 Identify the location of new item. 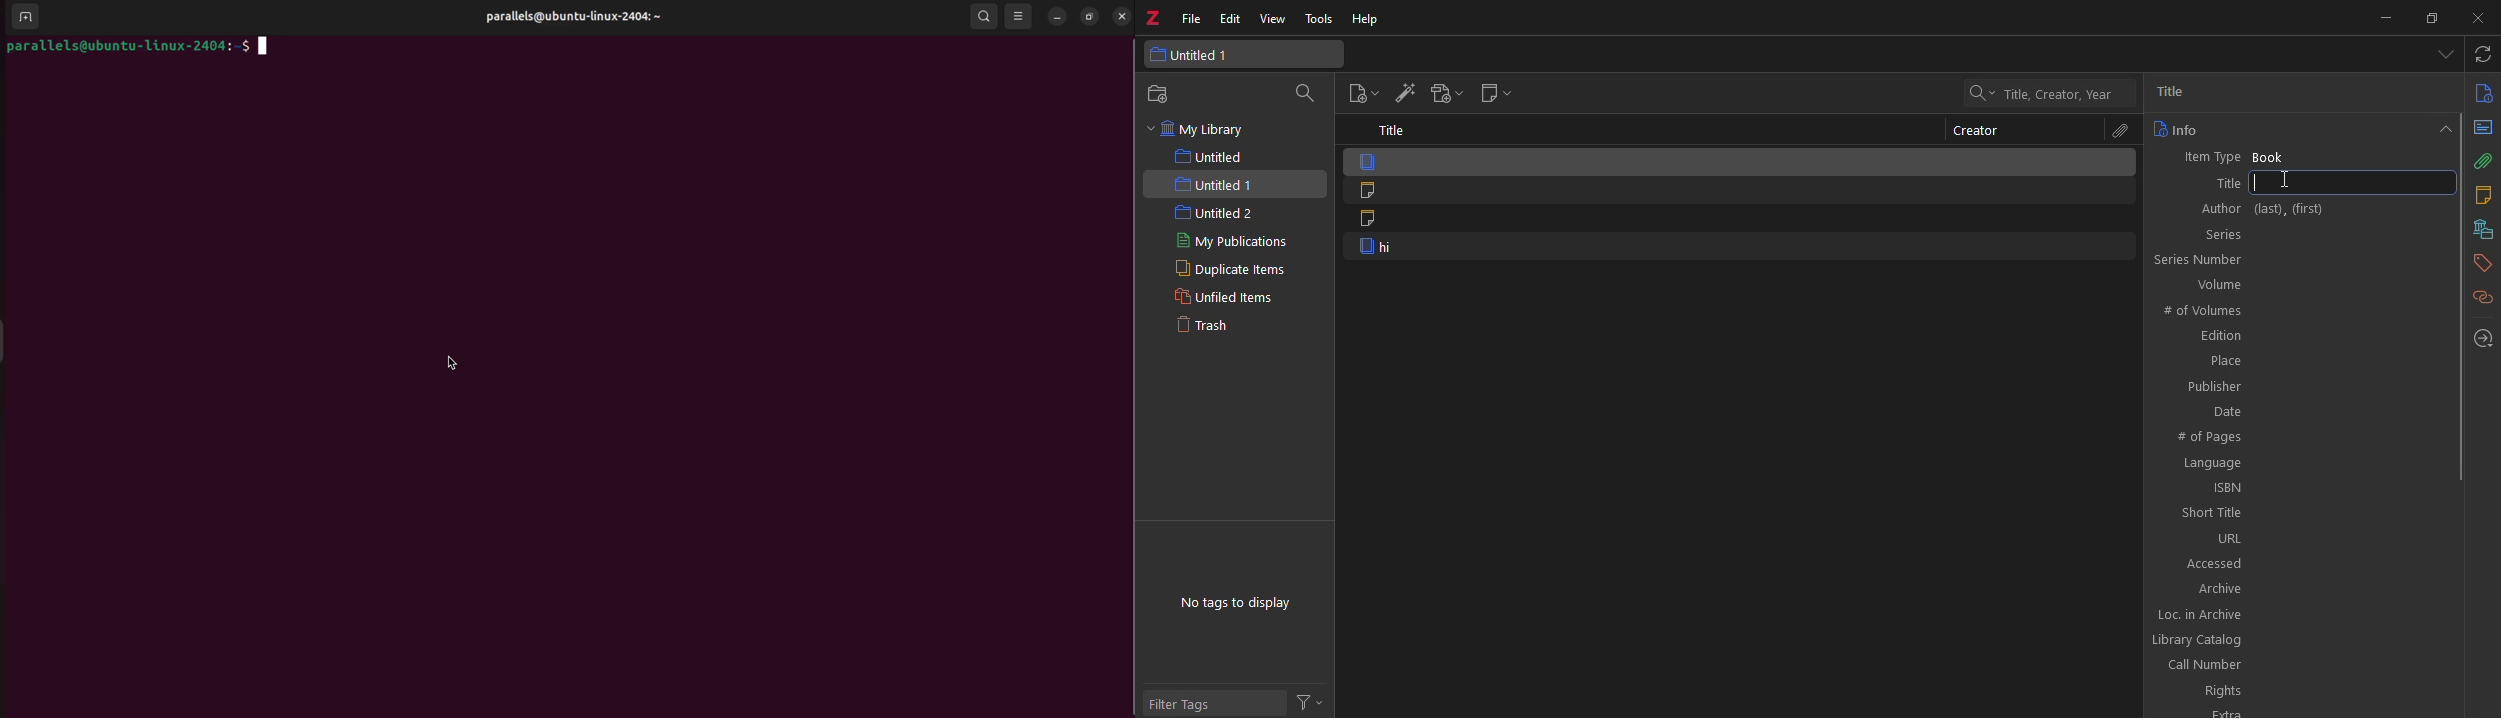
(1360, 94).